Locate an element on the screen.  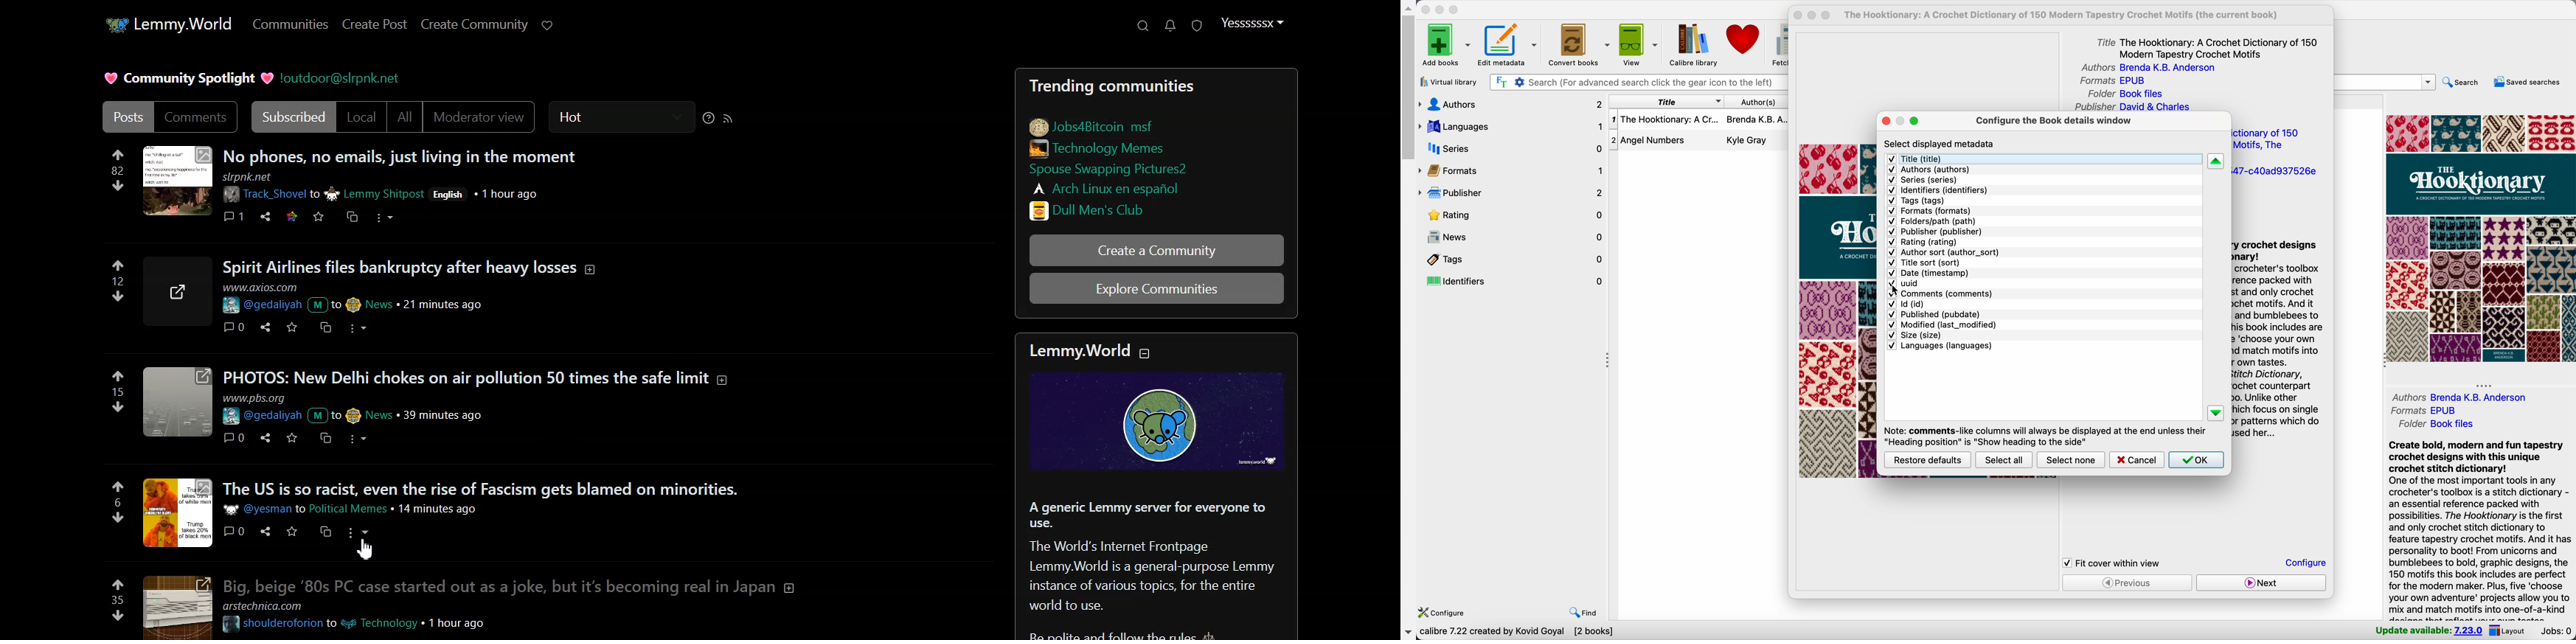
title sort is located at coordinates (2270, 139).